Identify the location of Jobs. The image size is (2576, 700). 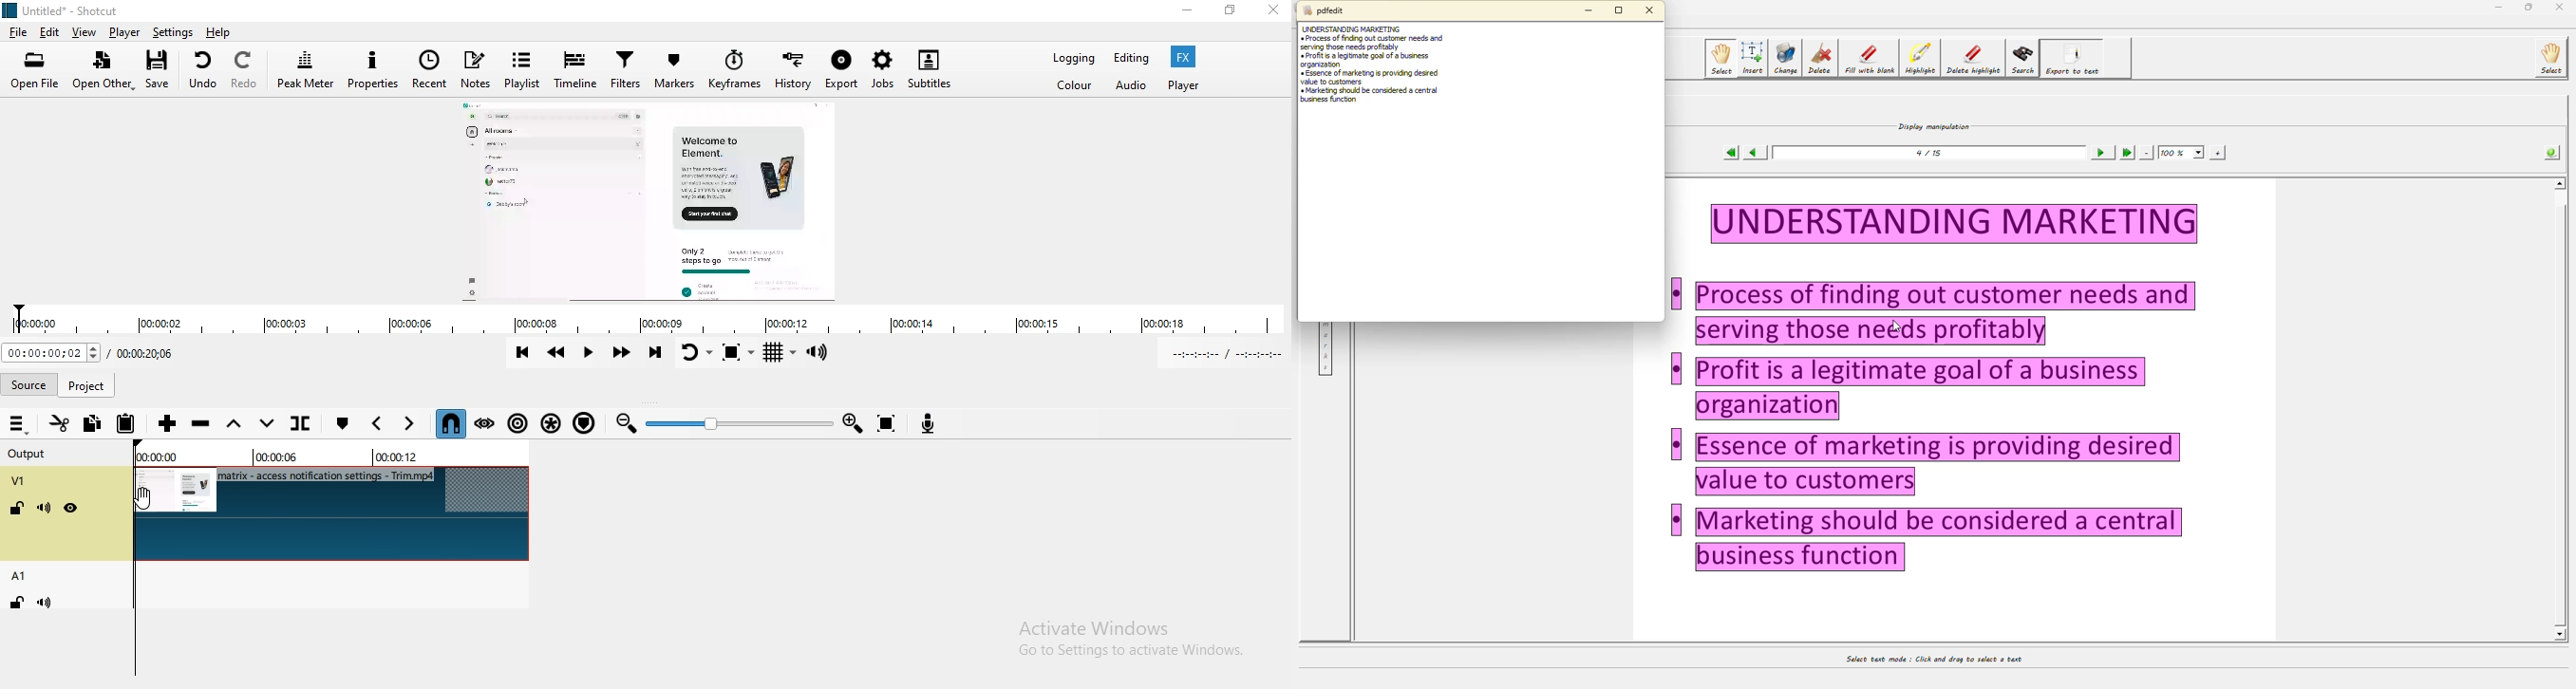
(882, 71).